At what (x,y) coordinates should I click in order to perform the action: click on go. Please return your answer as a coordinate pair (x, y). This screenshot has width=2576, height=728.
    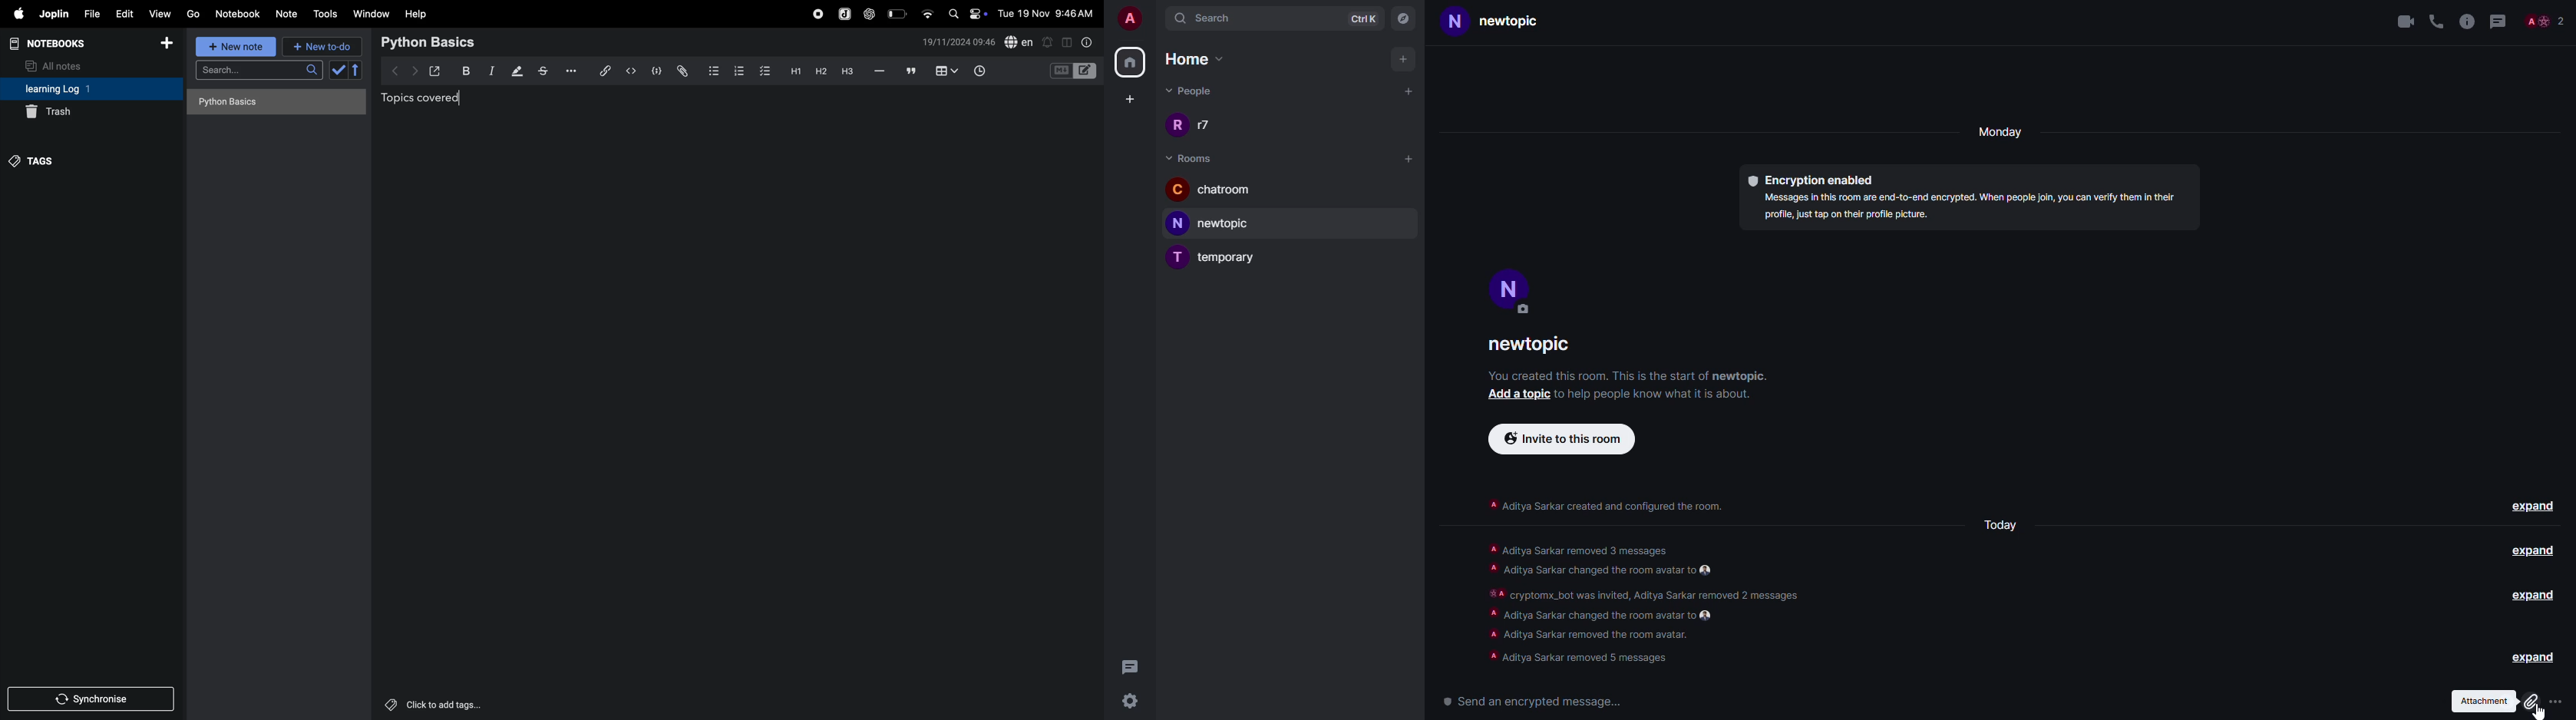
    Looking at the image, I should click on (192, 14).